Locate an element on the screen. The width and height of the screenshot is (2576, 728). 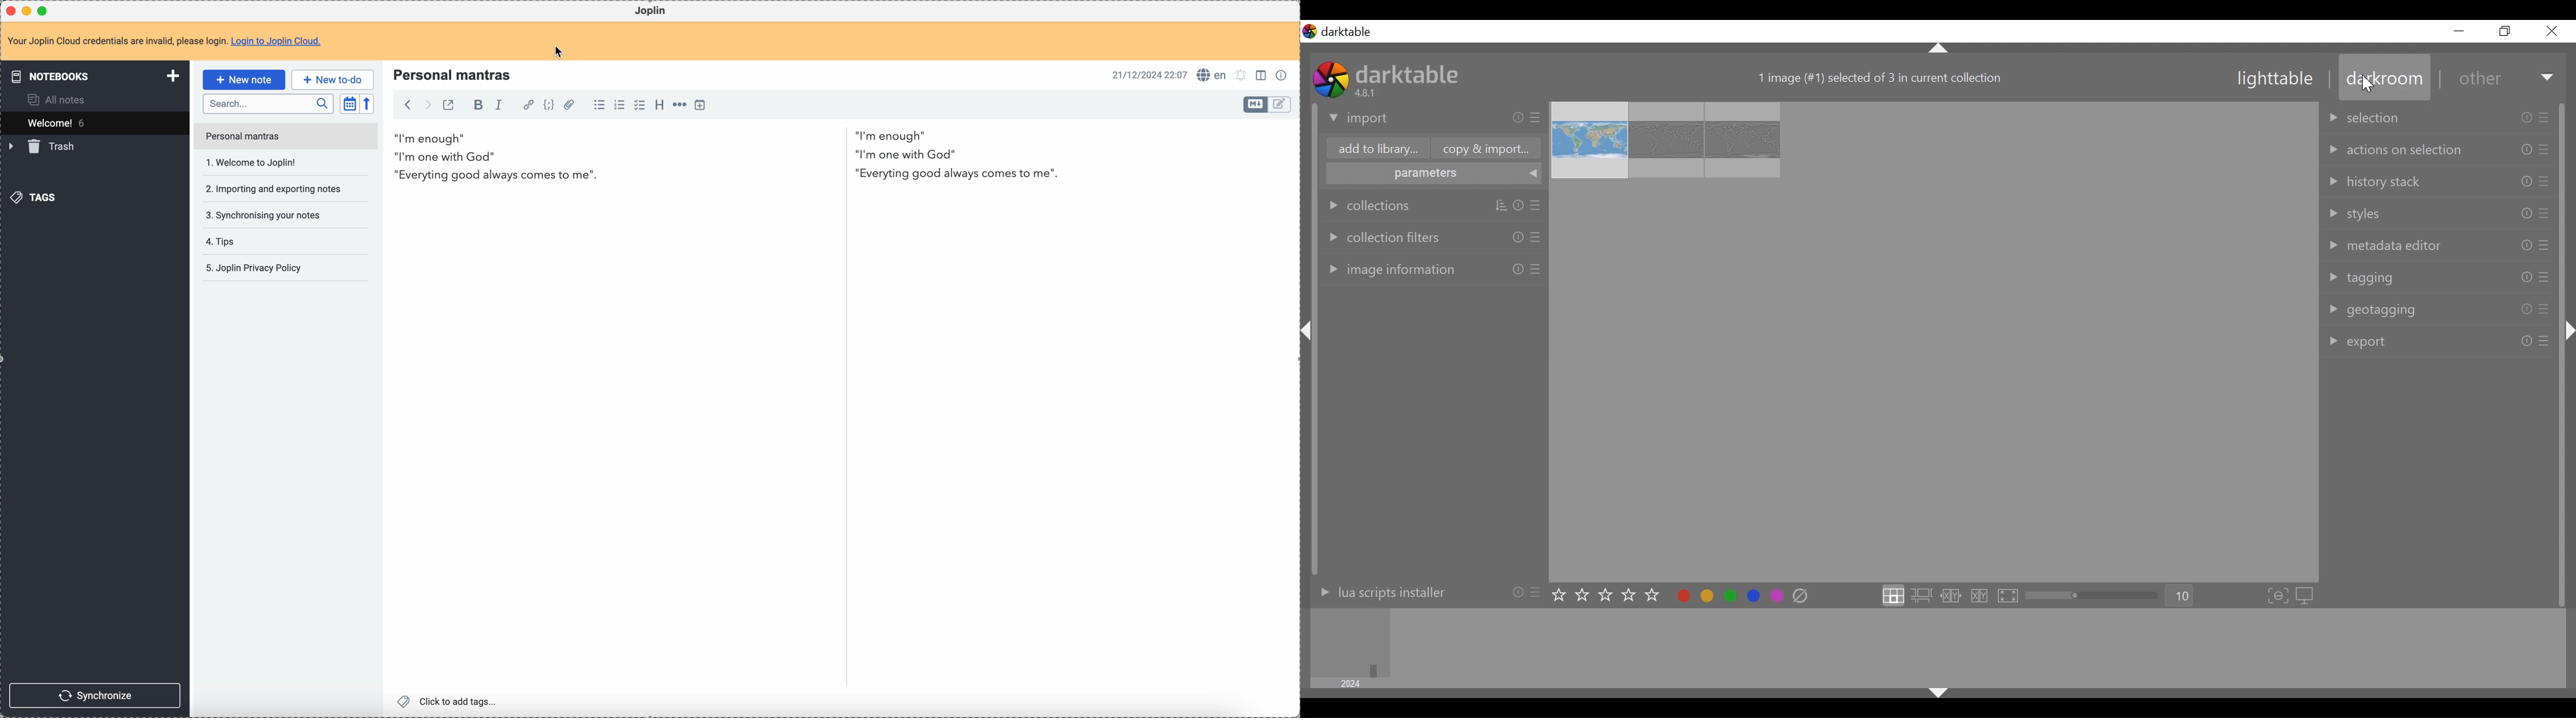
insert time is located at coordinates (700, 106).